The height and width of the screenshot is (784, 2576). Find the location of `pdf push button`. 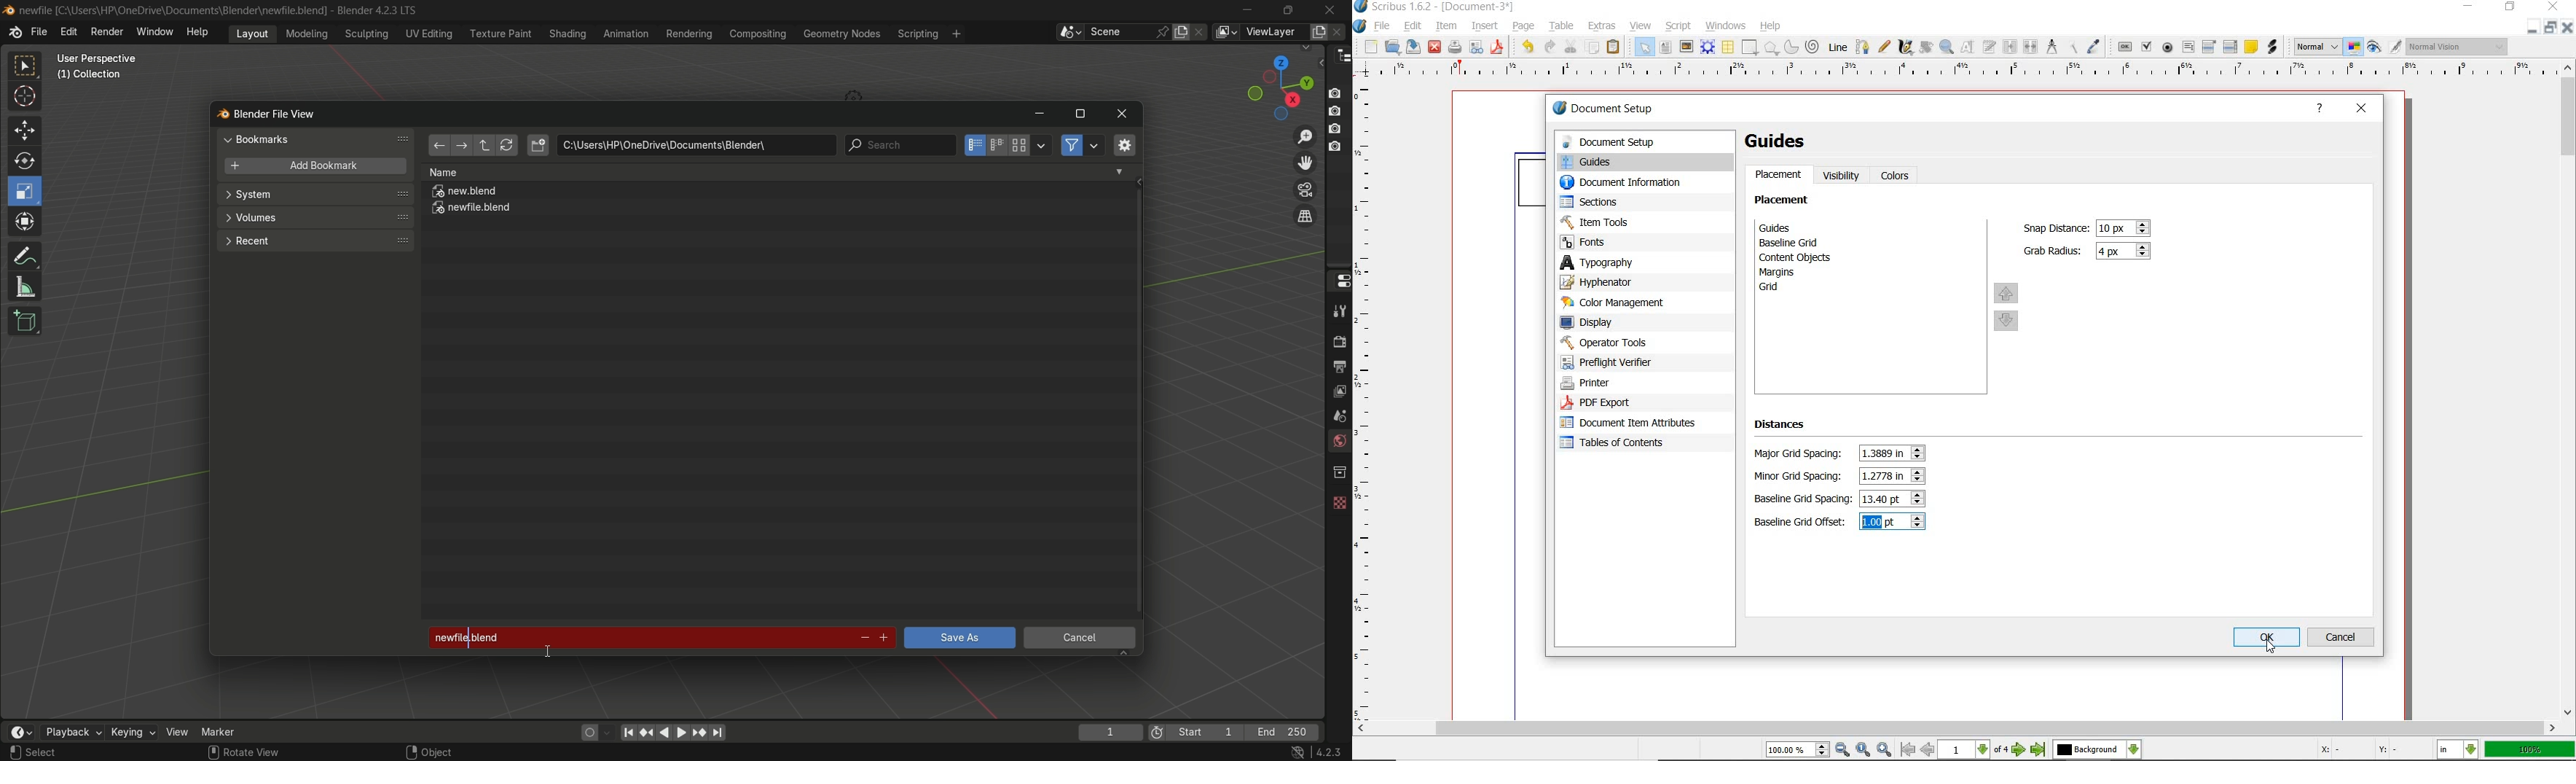

pdf push button is located at coordinates (2124, 46).